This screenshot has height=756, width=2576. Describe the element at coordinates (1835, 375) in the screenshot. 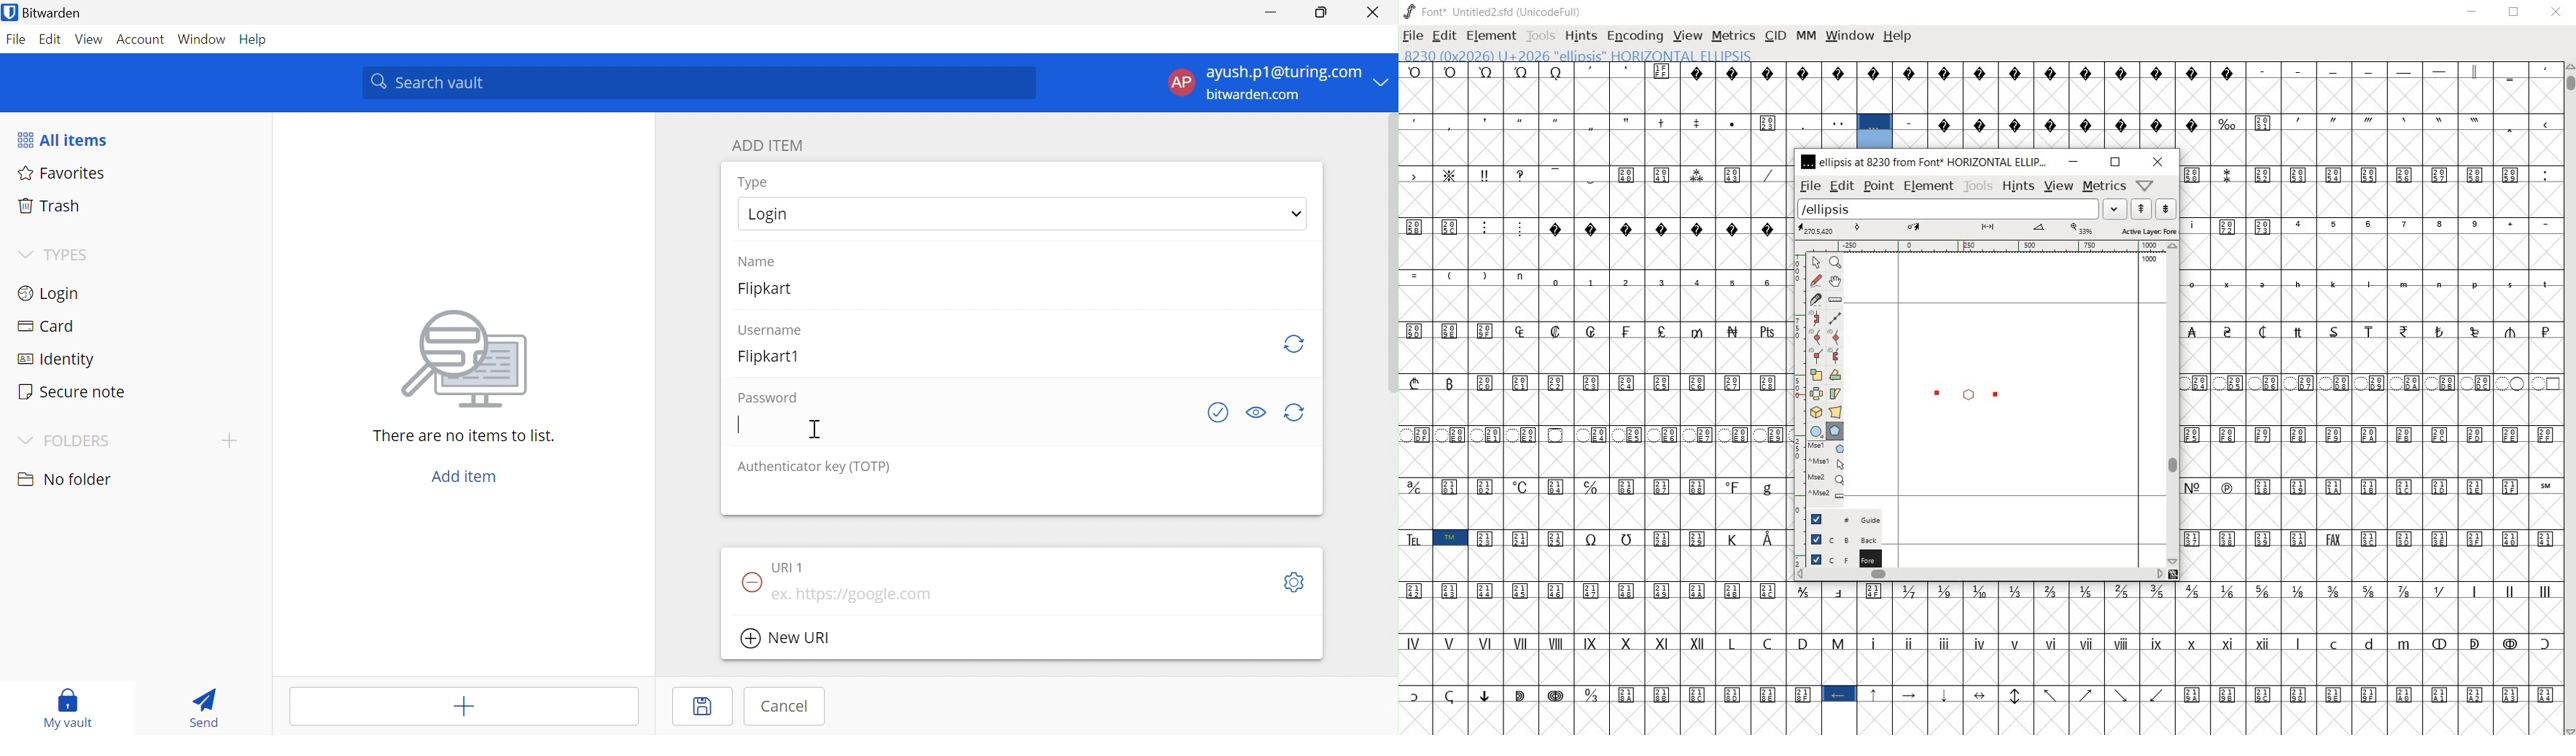

I see `Rotate the selection` at that location.